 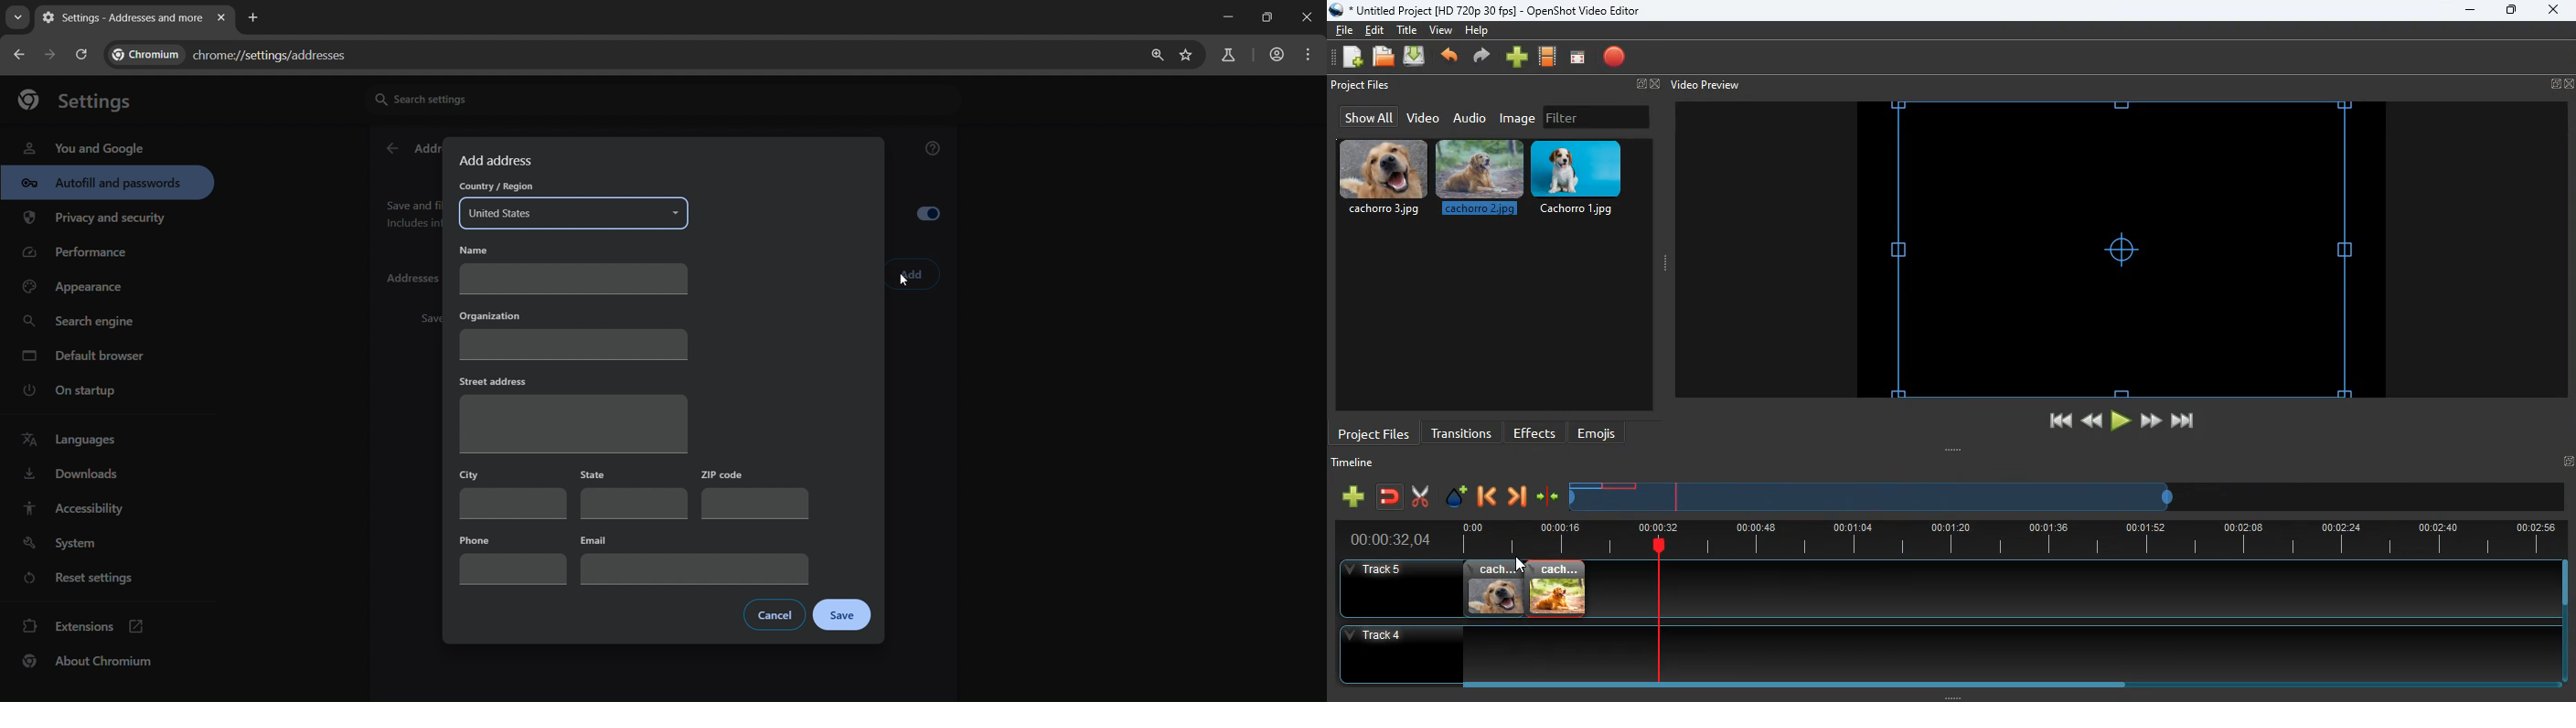 I want to click on phone, so click(x=513, y=557).